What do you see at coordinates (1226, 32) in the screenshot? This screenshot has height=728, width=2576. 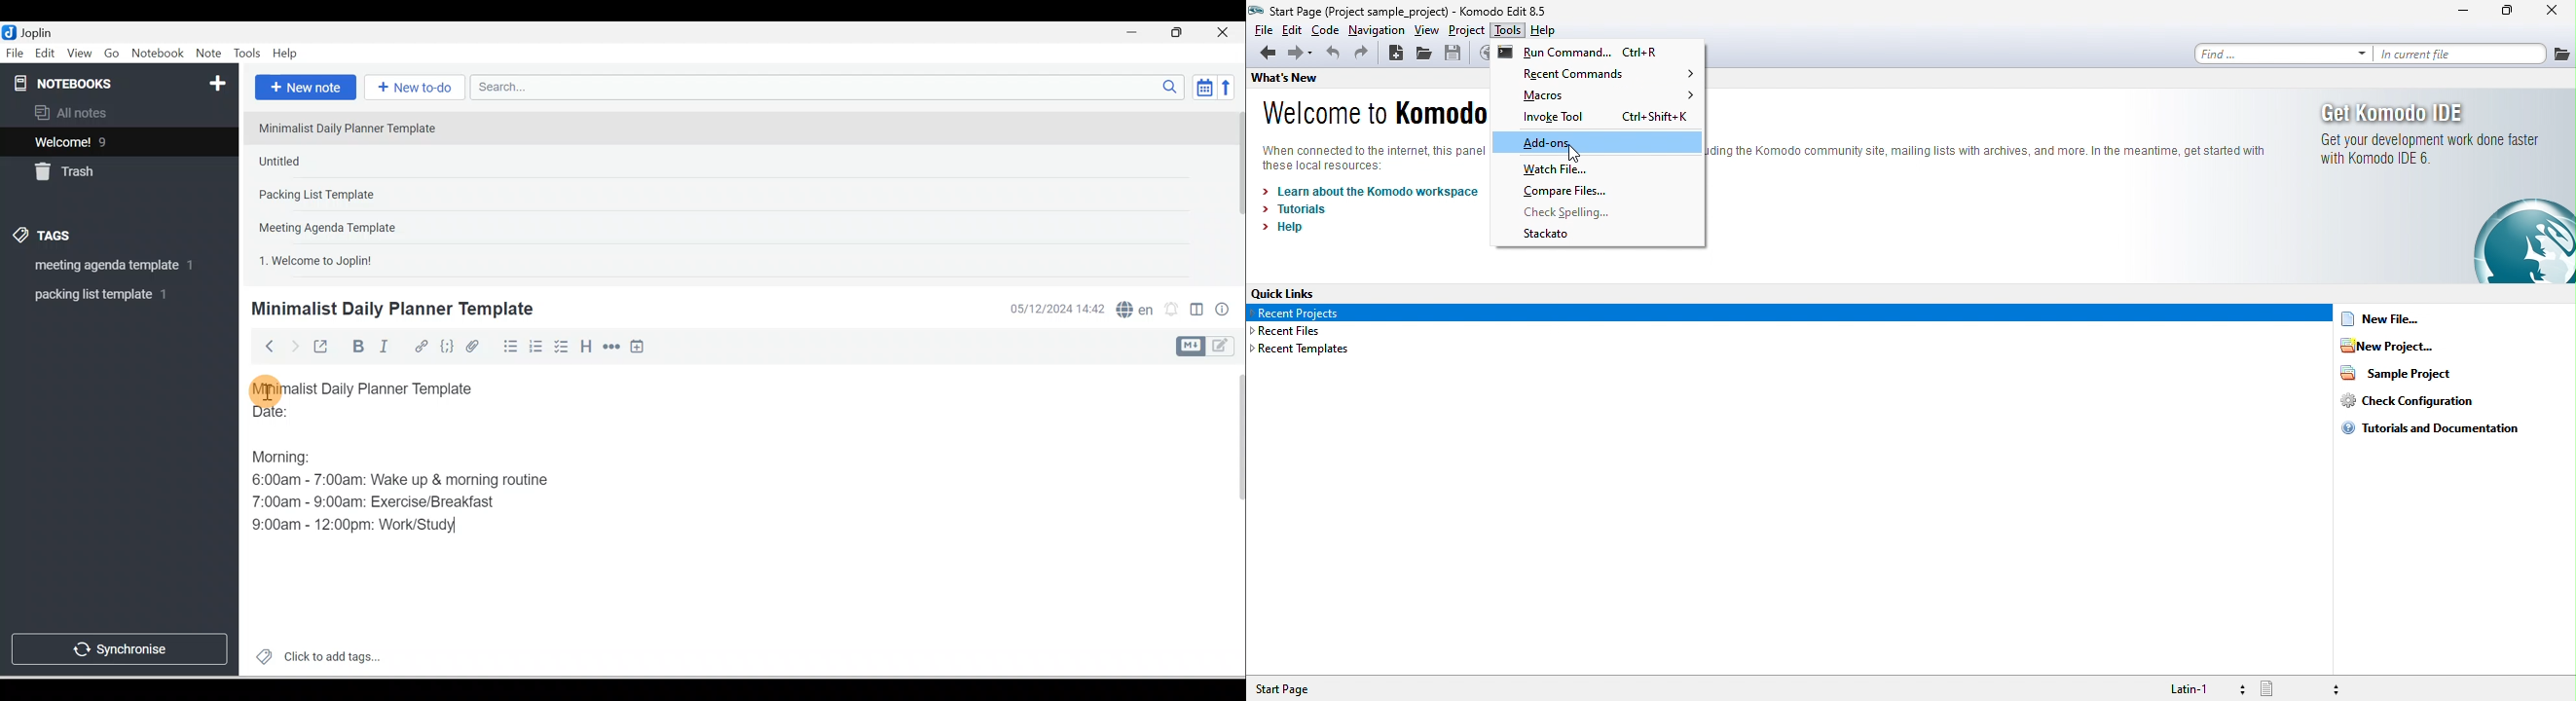 I see `Close` at bounding box center [1226, 32].